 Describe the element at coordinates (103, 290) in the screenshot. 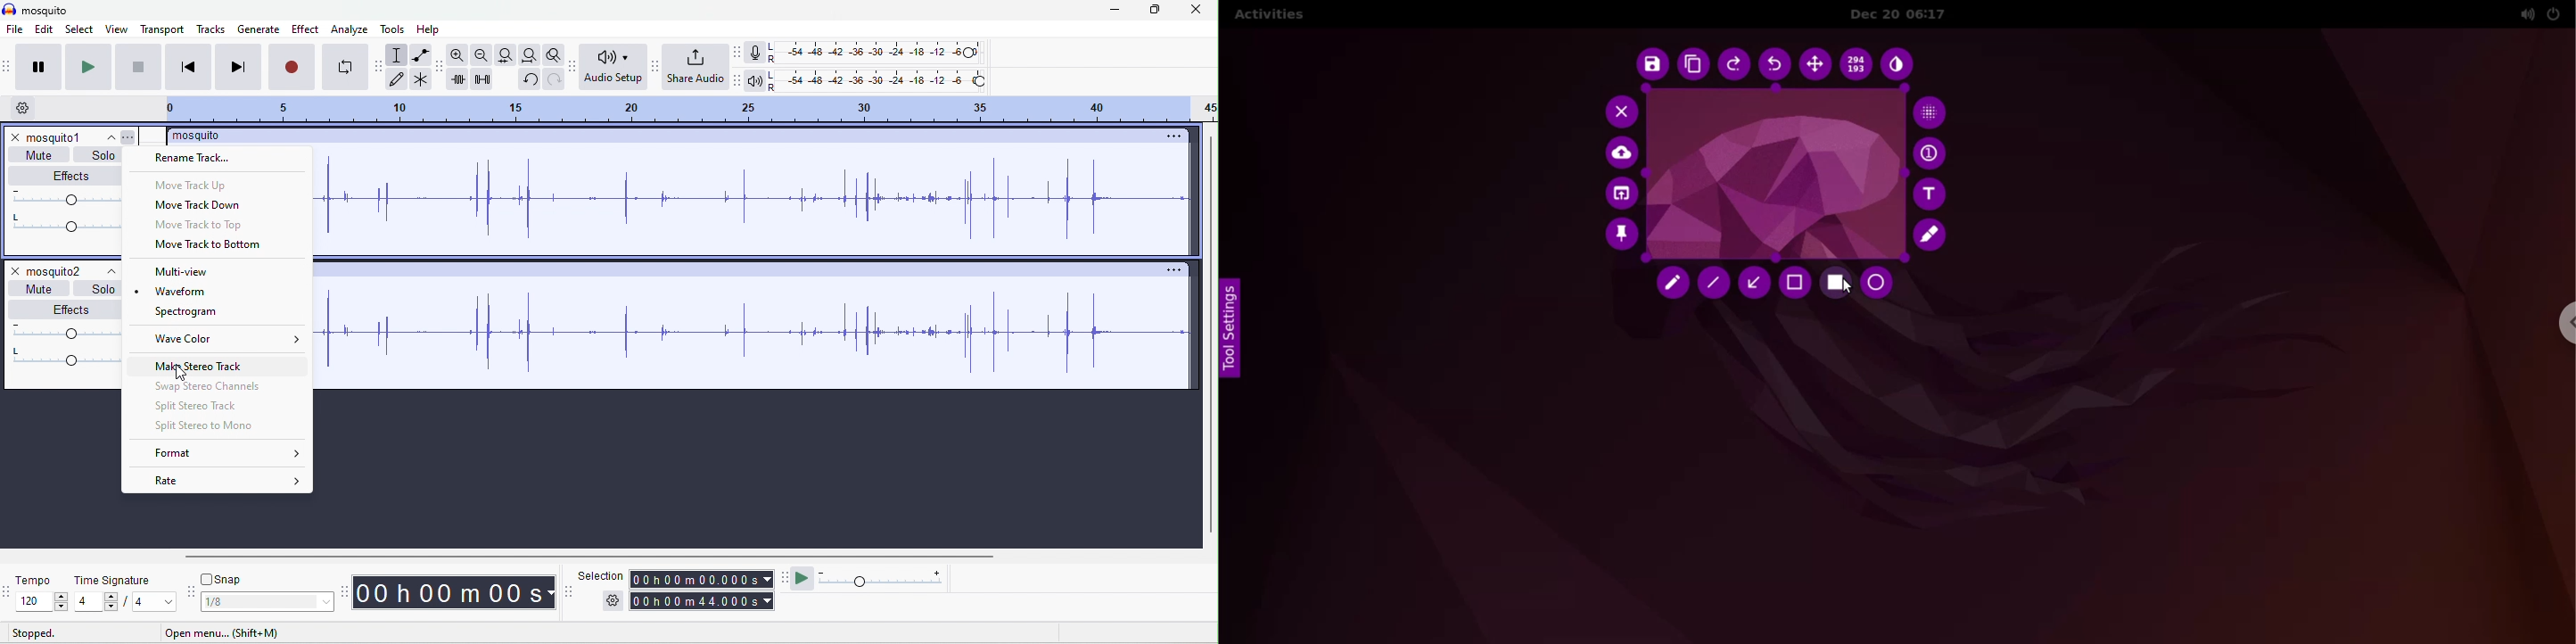

I see `solo` at that location.